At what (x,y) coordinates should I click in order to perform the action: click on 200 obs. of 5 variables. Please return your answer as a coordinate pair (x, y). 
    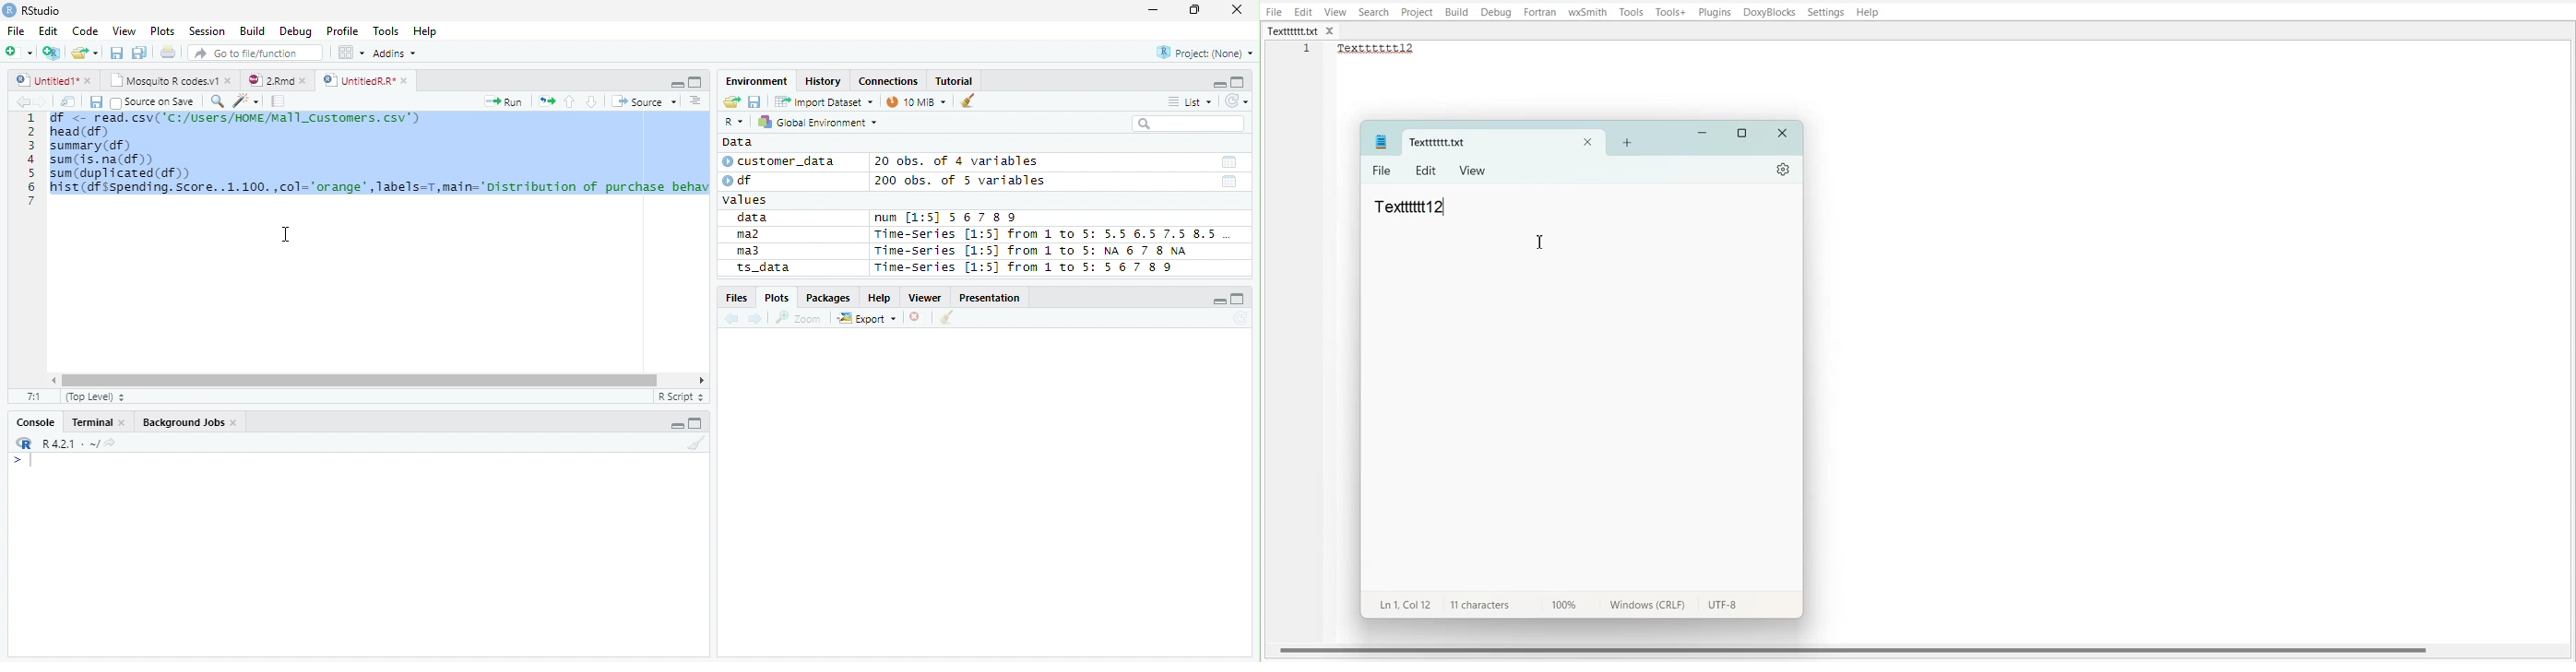
    Looking at the image, I should click on (957, 183).